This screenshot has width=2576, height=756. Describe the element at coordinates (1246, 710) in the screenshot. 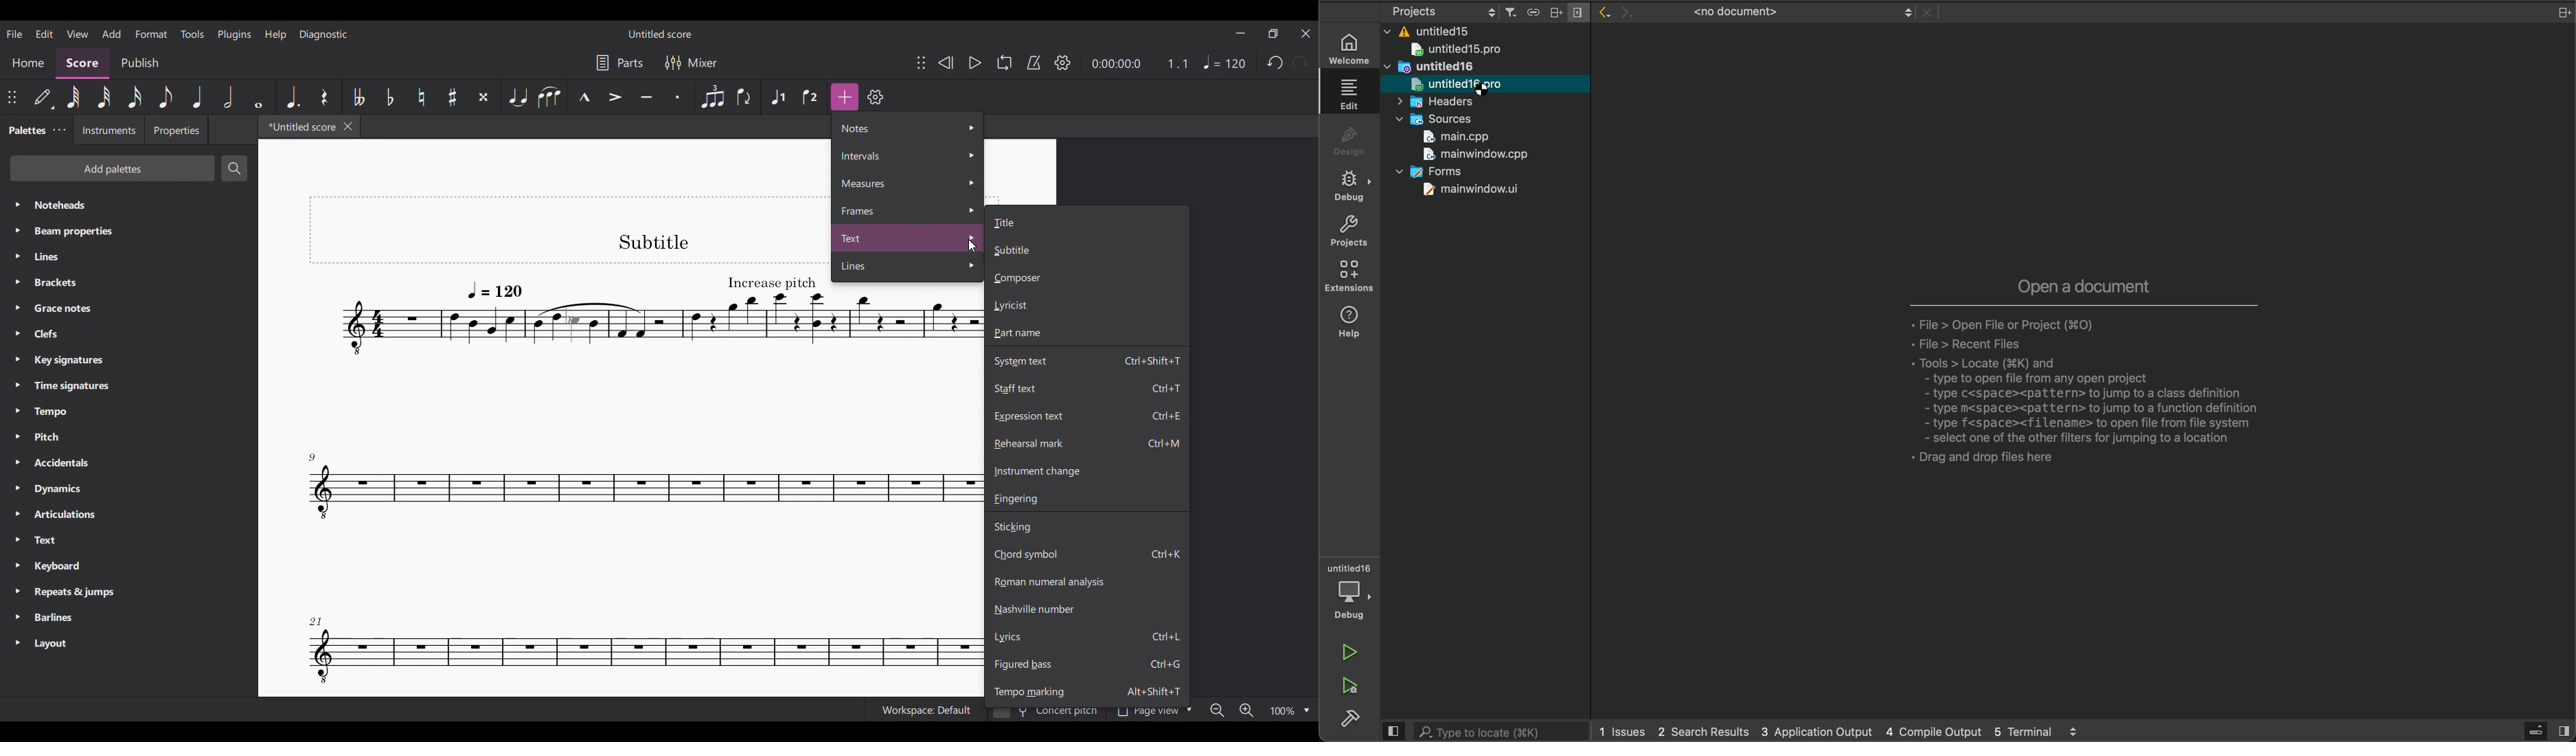

I see `Zoom in` at that location.